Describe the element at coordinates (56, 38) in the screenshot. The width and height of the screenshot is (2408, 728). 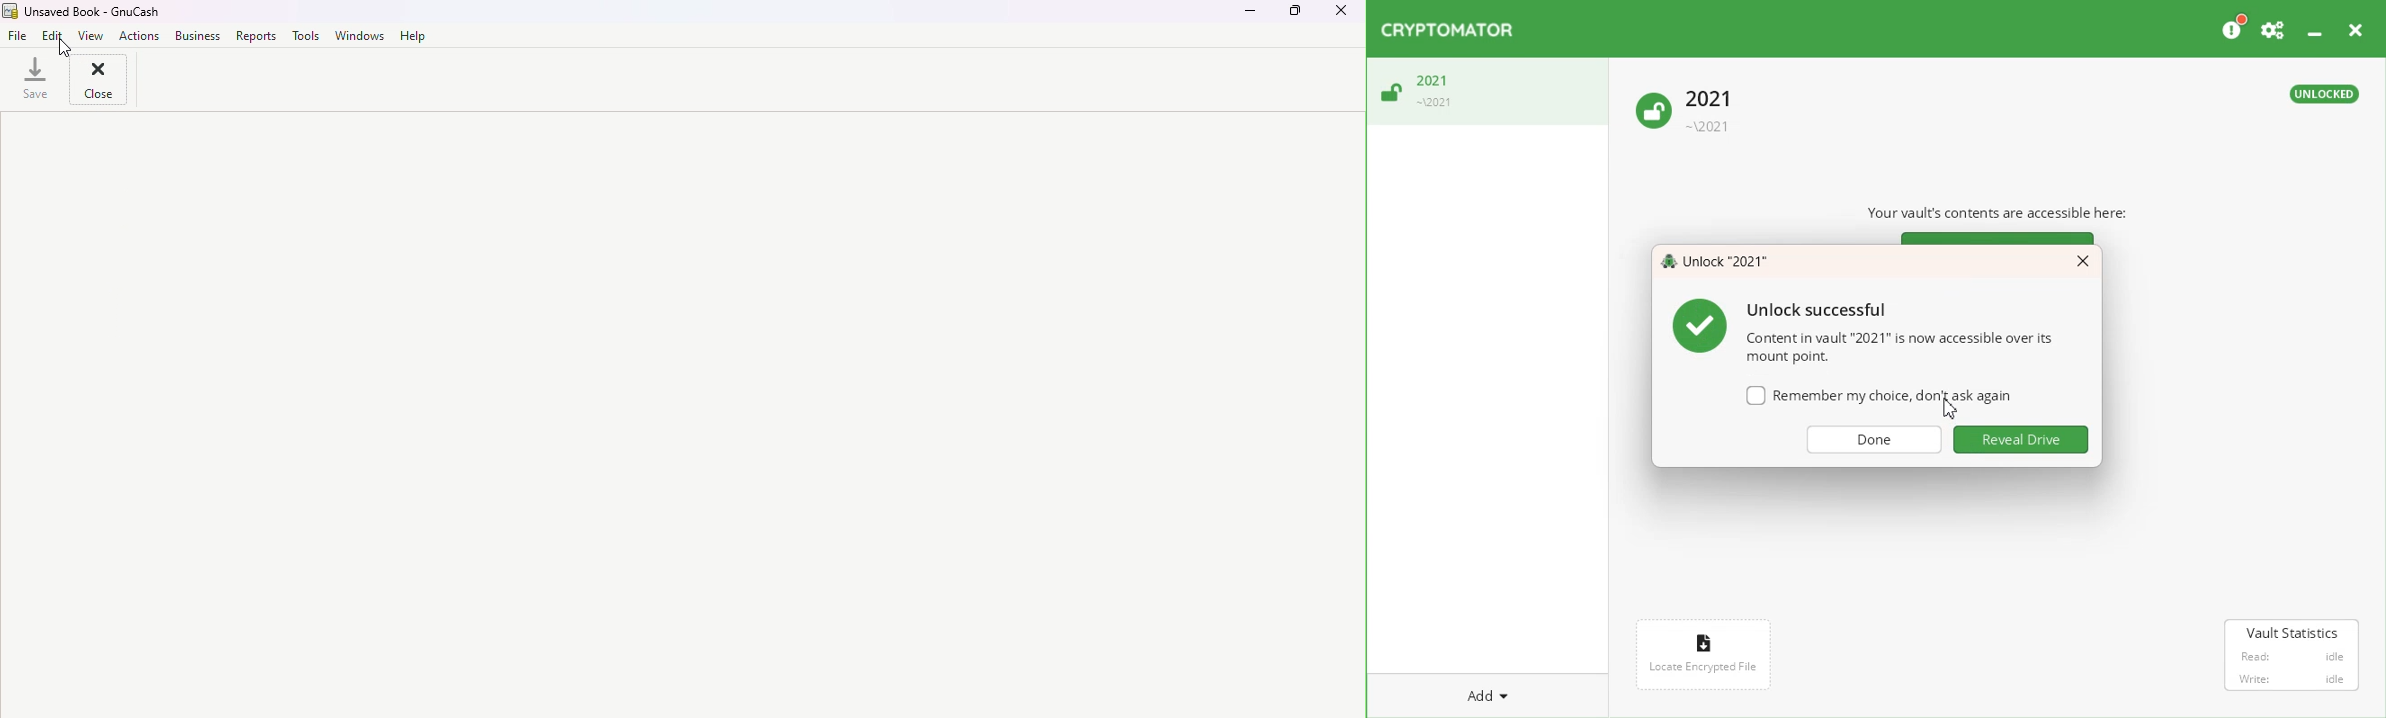
I see `Edit` at that location.